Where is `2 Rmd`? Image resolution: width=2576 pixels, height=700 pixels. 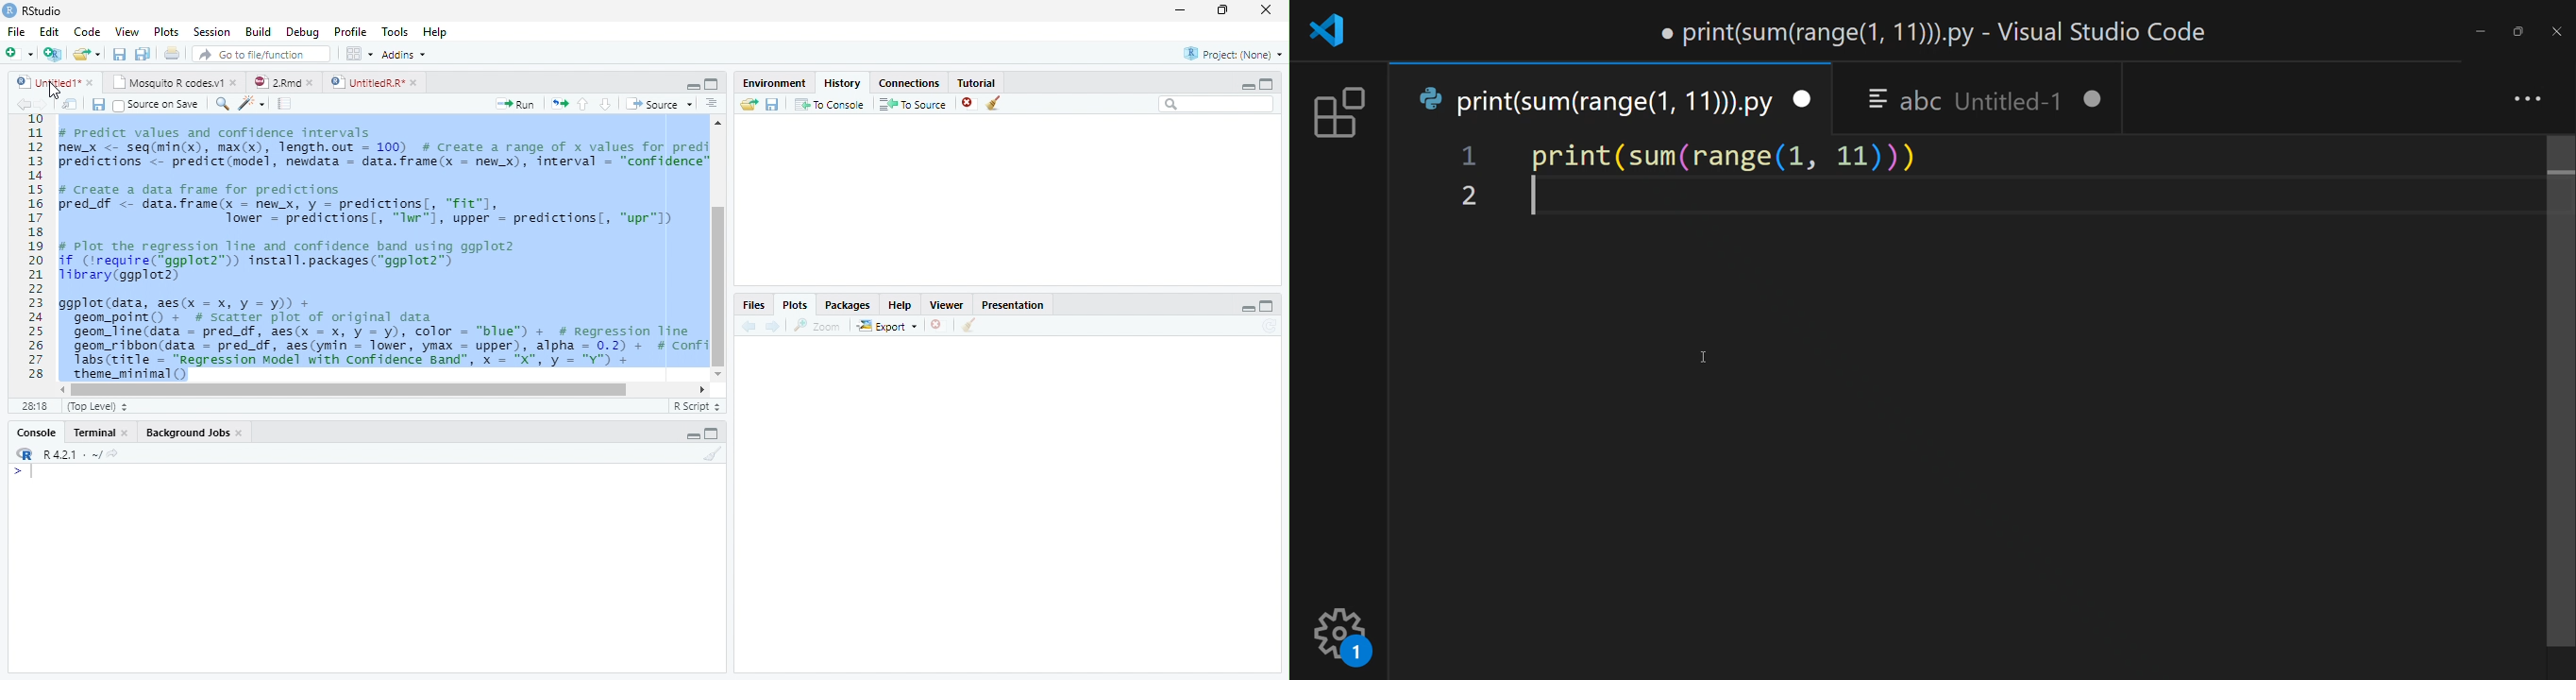
2 Rmd is located at coordinates (283, 80).